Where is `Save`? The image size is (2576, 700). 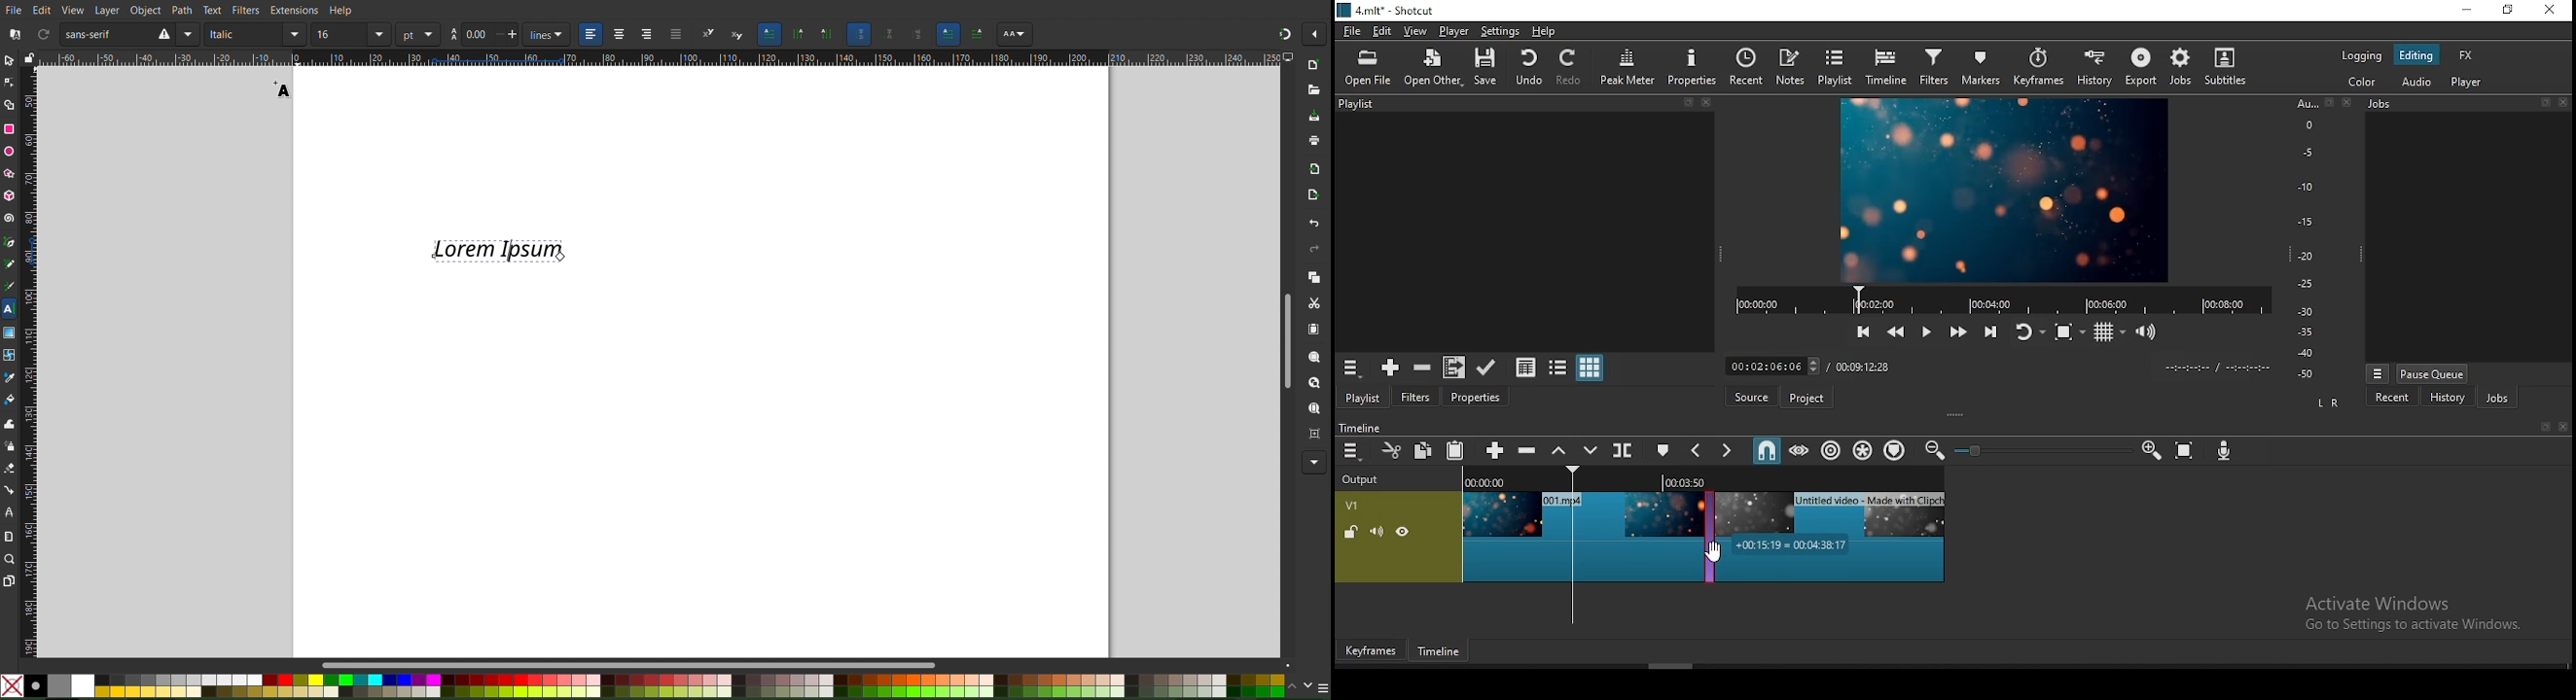
Save is located at coordinates (1313, 116).